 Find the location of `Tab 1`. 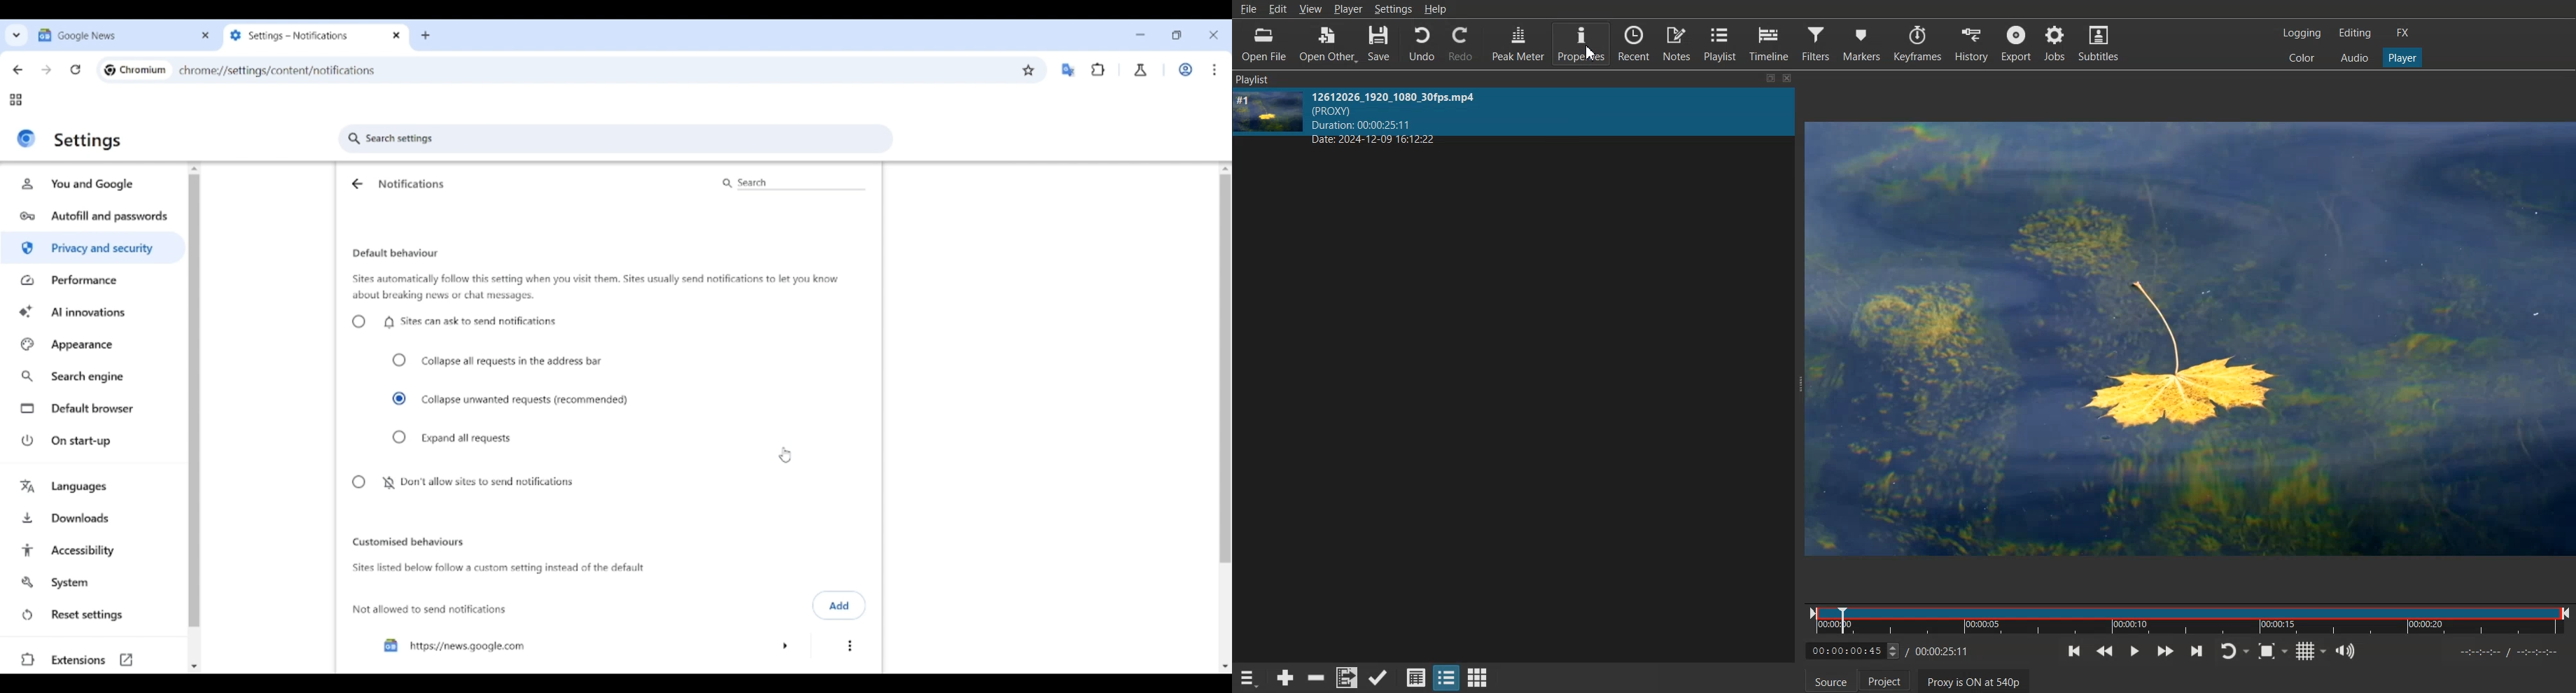

Tab 1 is located at coordinates (114, 35).